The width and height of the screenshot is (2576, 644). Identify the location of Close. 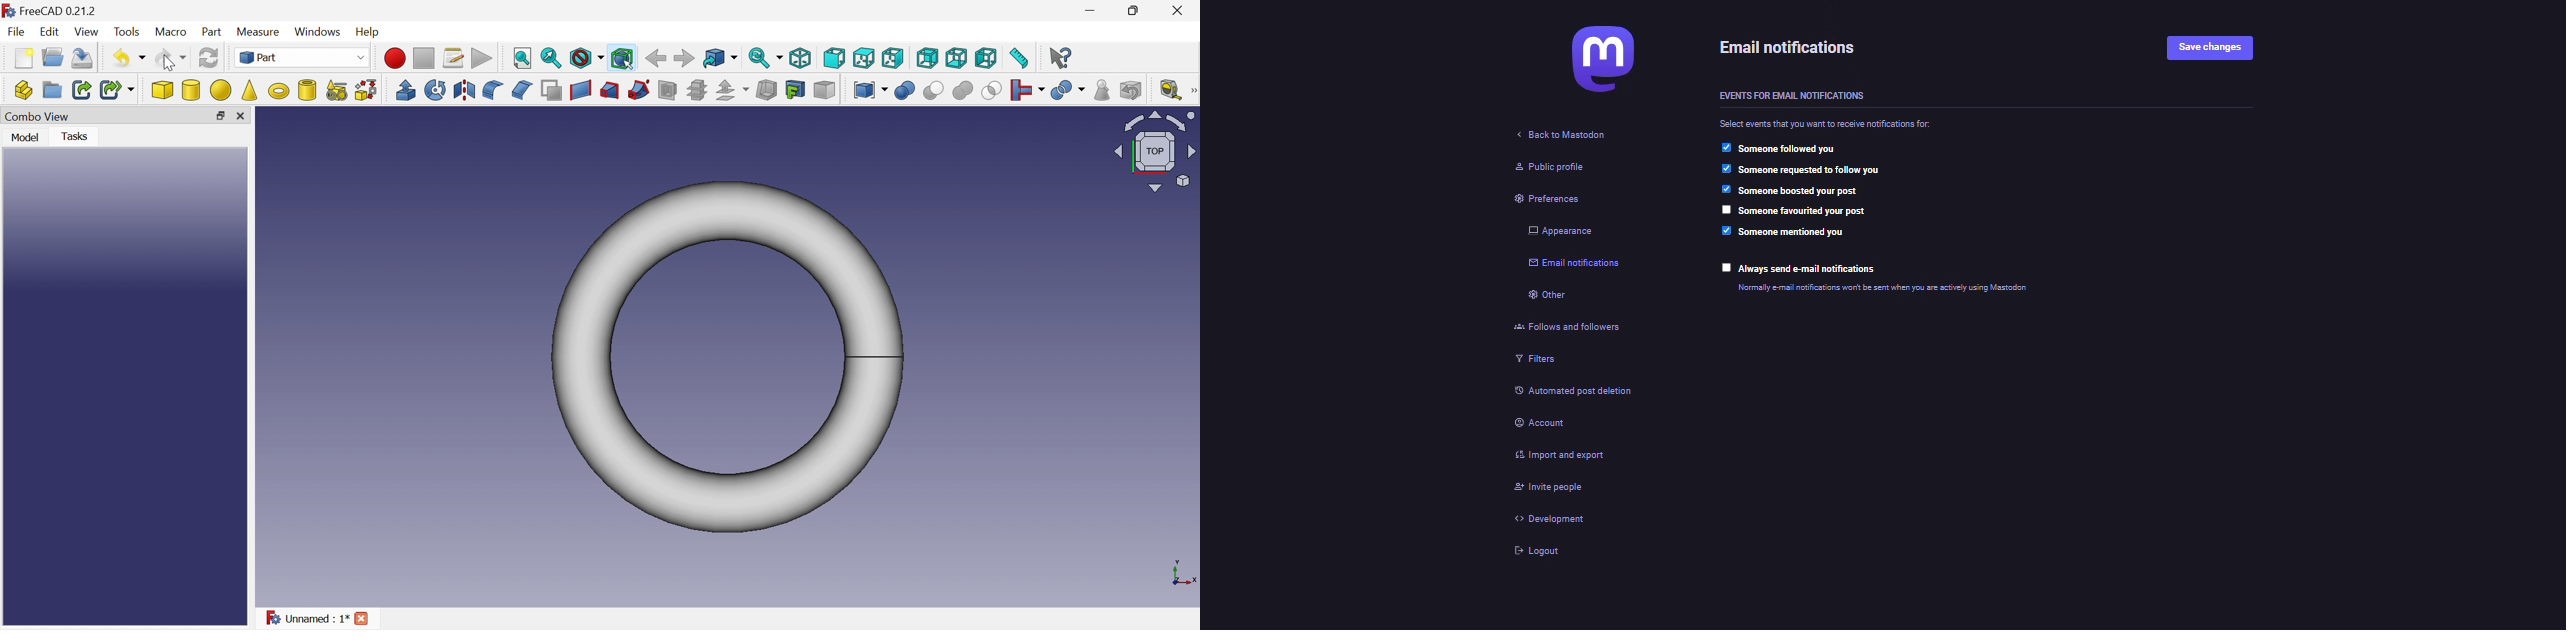
(364, 618).